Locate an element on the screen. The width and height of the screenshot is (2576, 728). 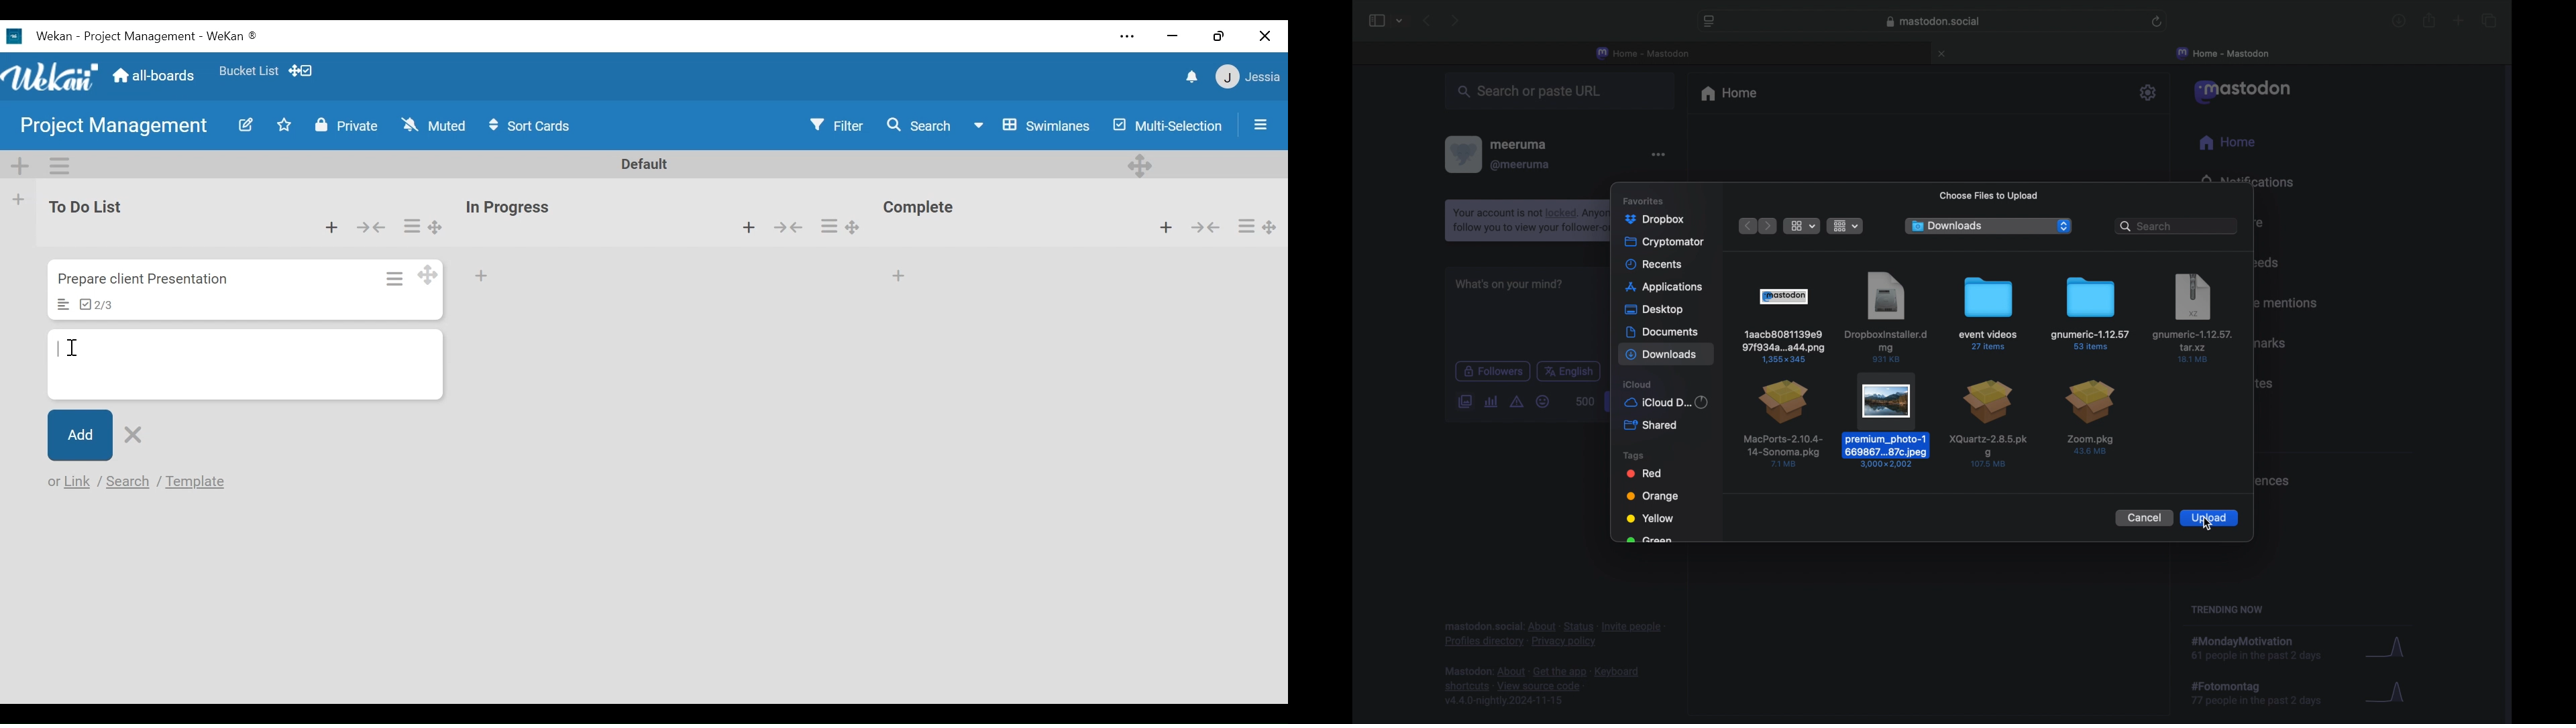
Add card to top of the list is located at coordinates (1169, 228).